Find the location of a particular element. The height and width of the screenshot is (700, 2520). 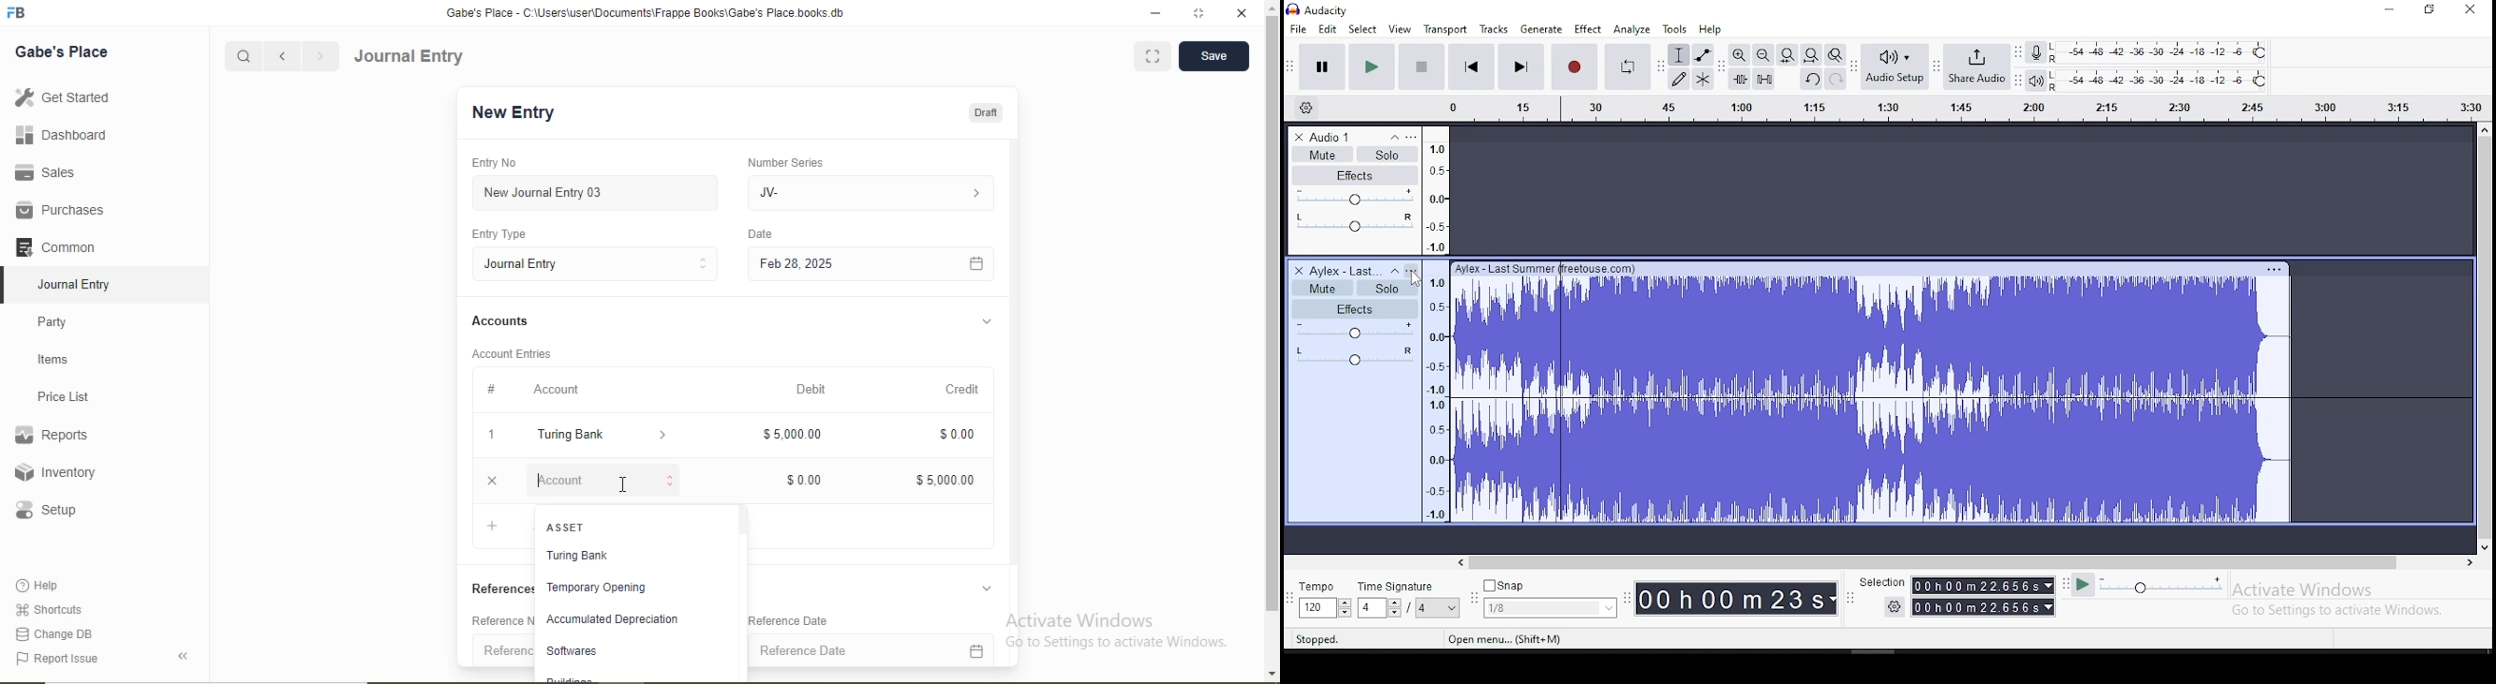

Sales is located at coordinates (42, 172).